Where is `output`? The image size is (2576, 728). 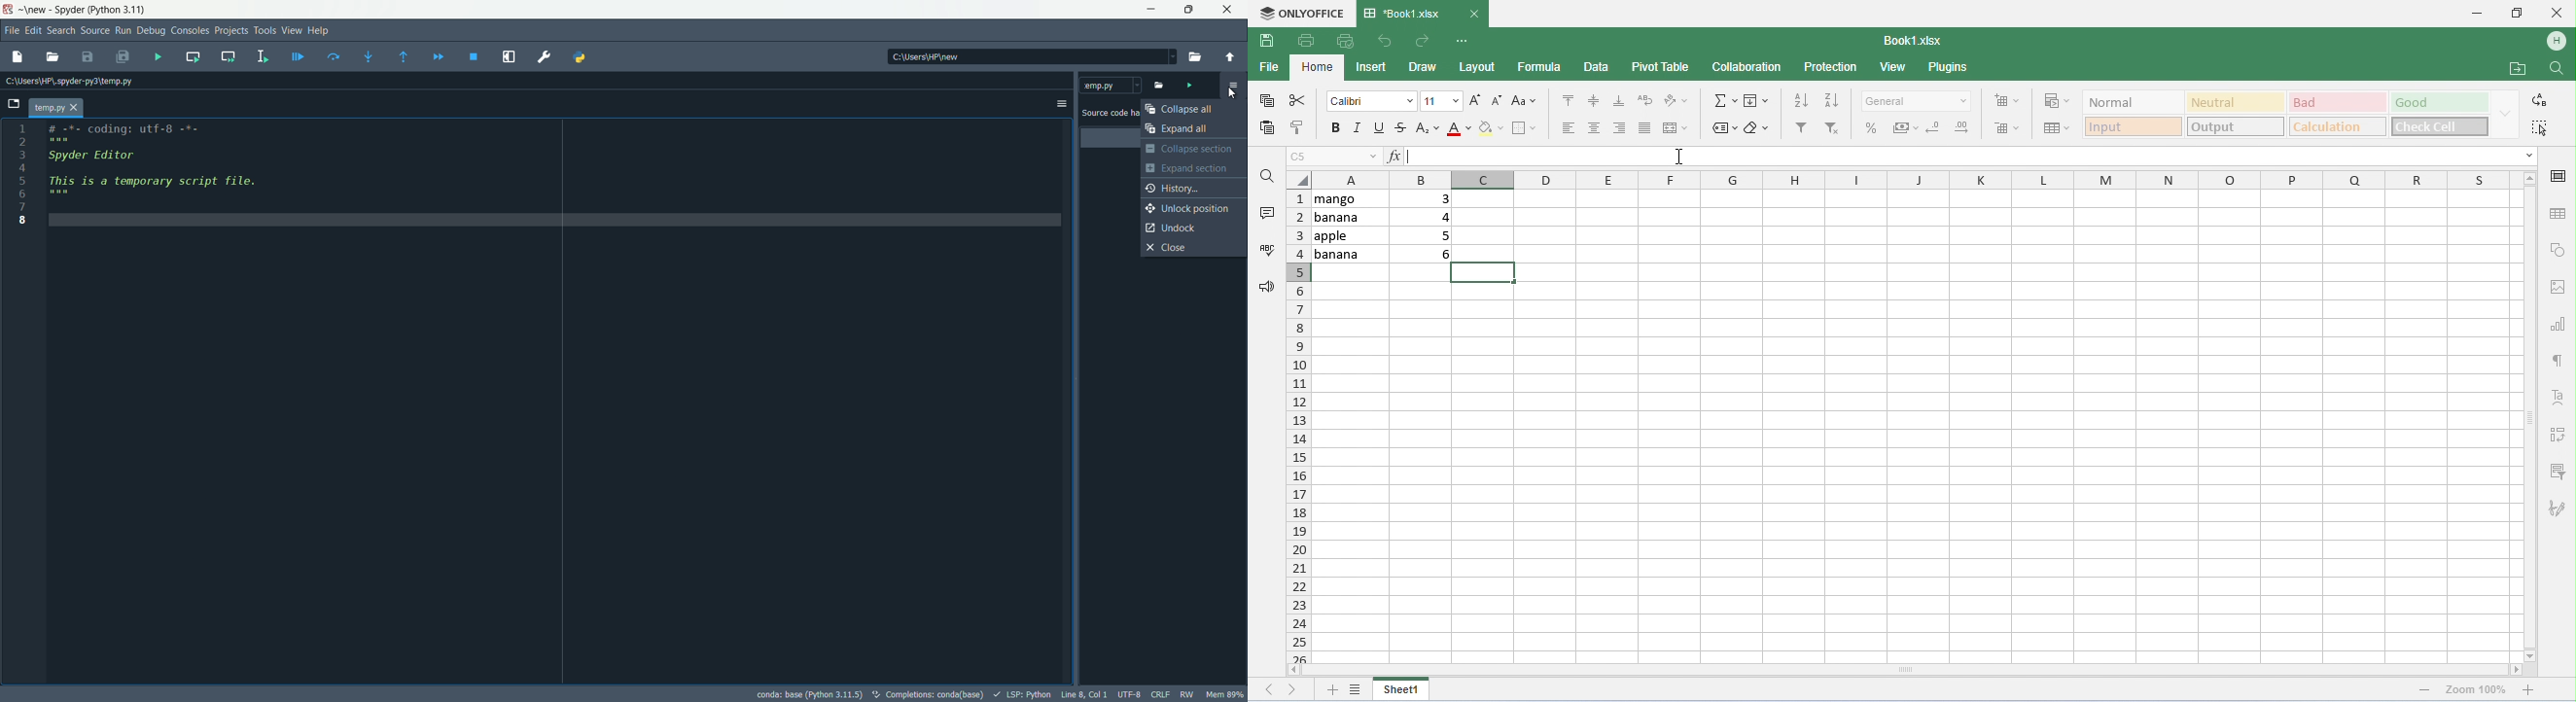
output is located at coordinates (2237, 126).